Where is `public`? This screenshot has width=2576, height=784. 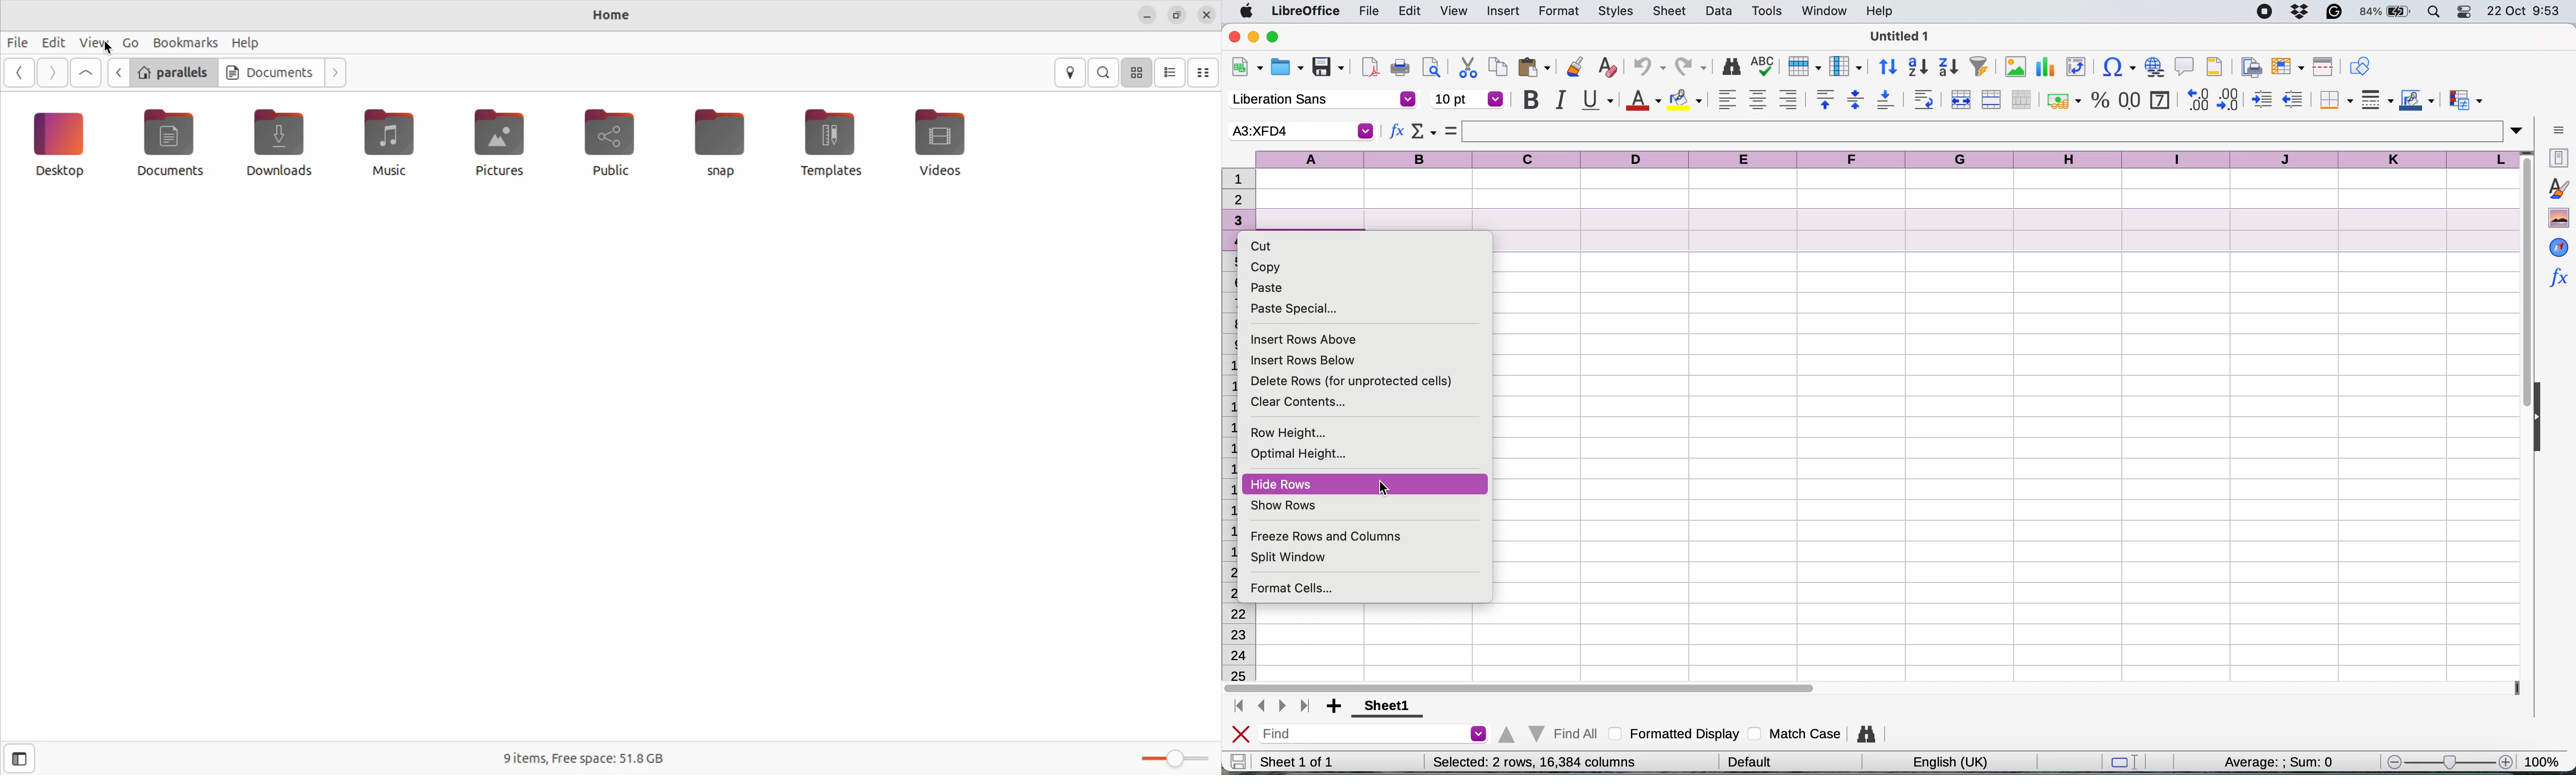 public is located at coordinates (619, 140).